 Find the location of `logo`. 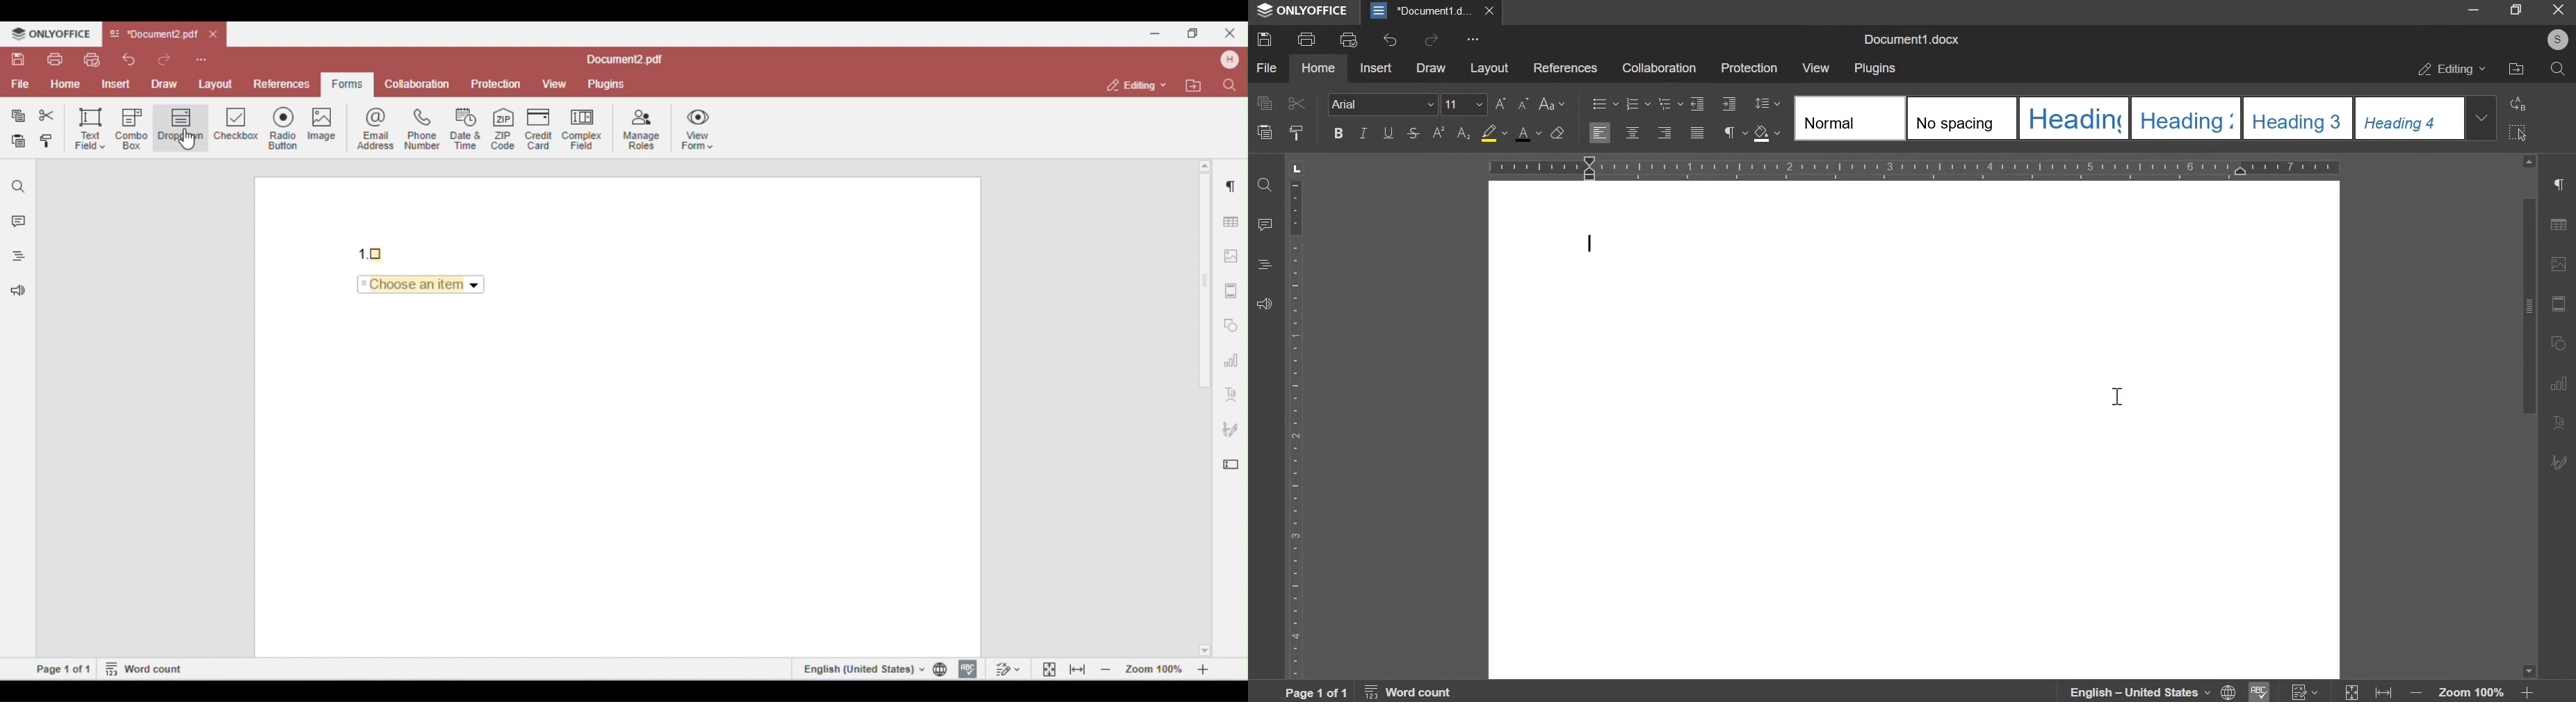

logo is located at coordinates (1377, 10).